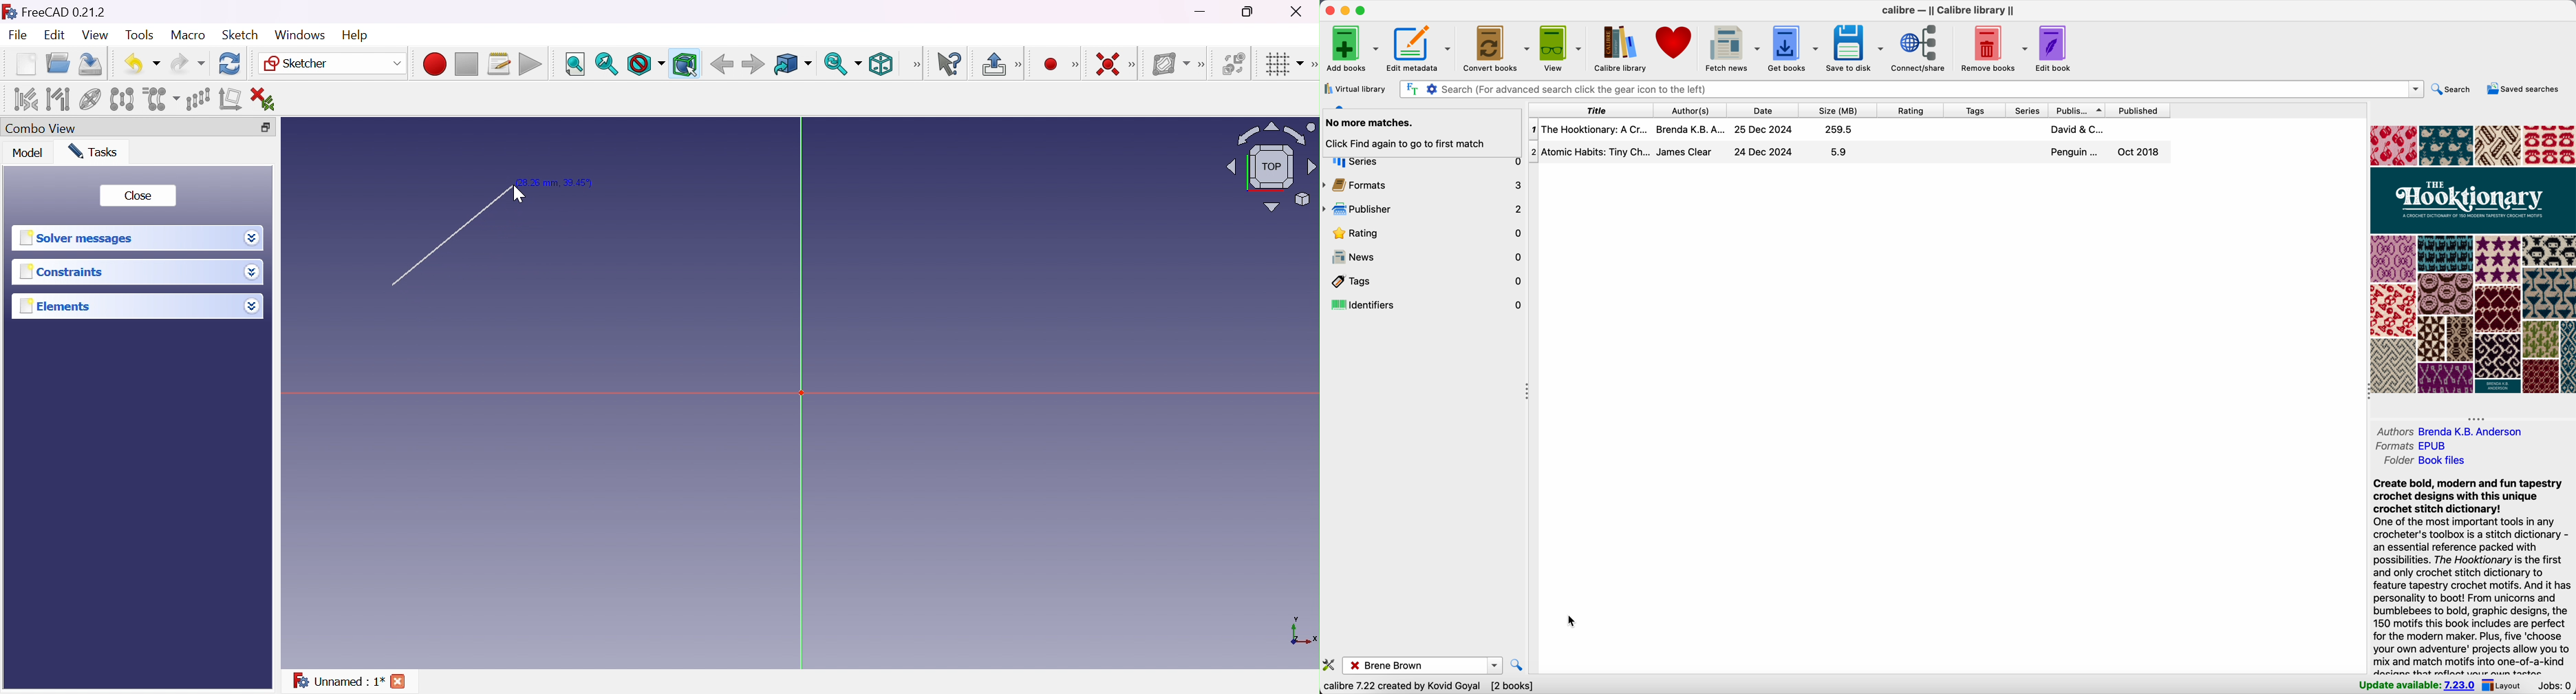  Describe the element at coordinates (53, 36) in the screenshot. I see `Edit` at that location.